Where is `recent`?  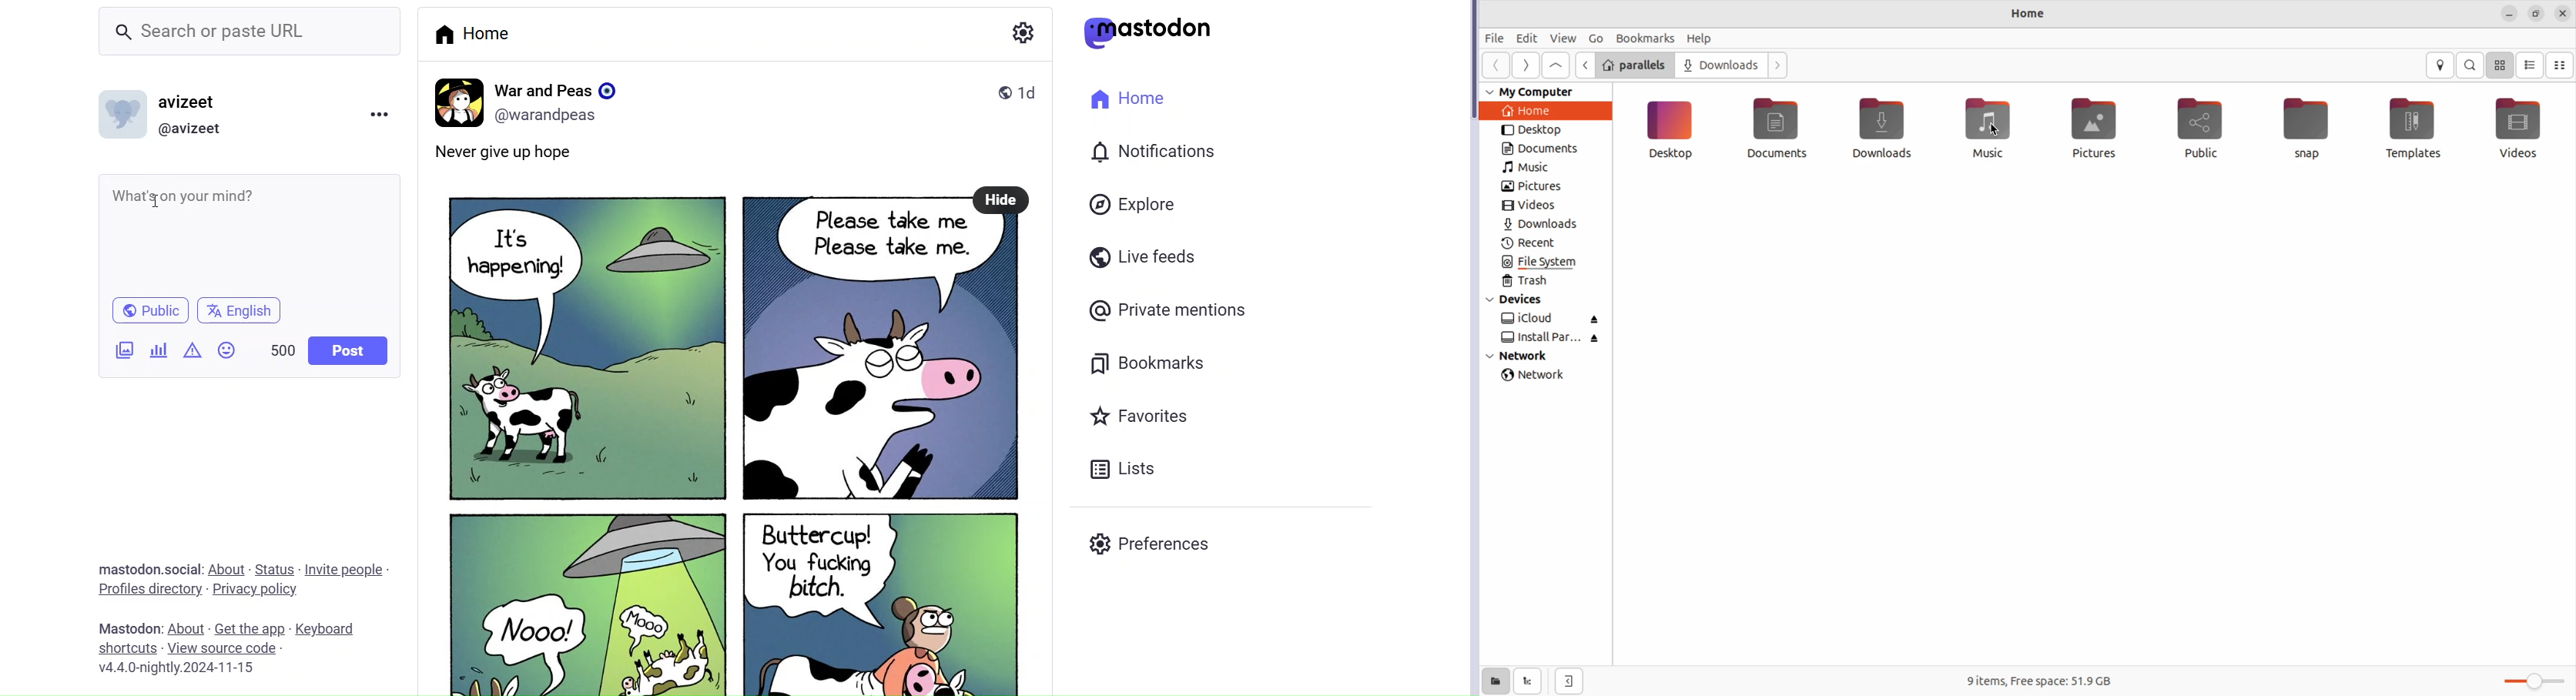 recent is located at coordinates (1536, 243).